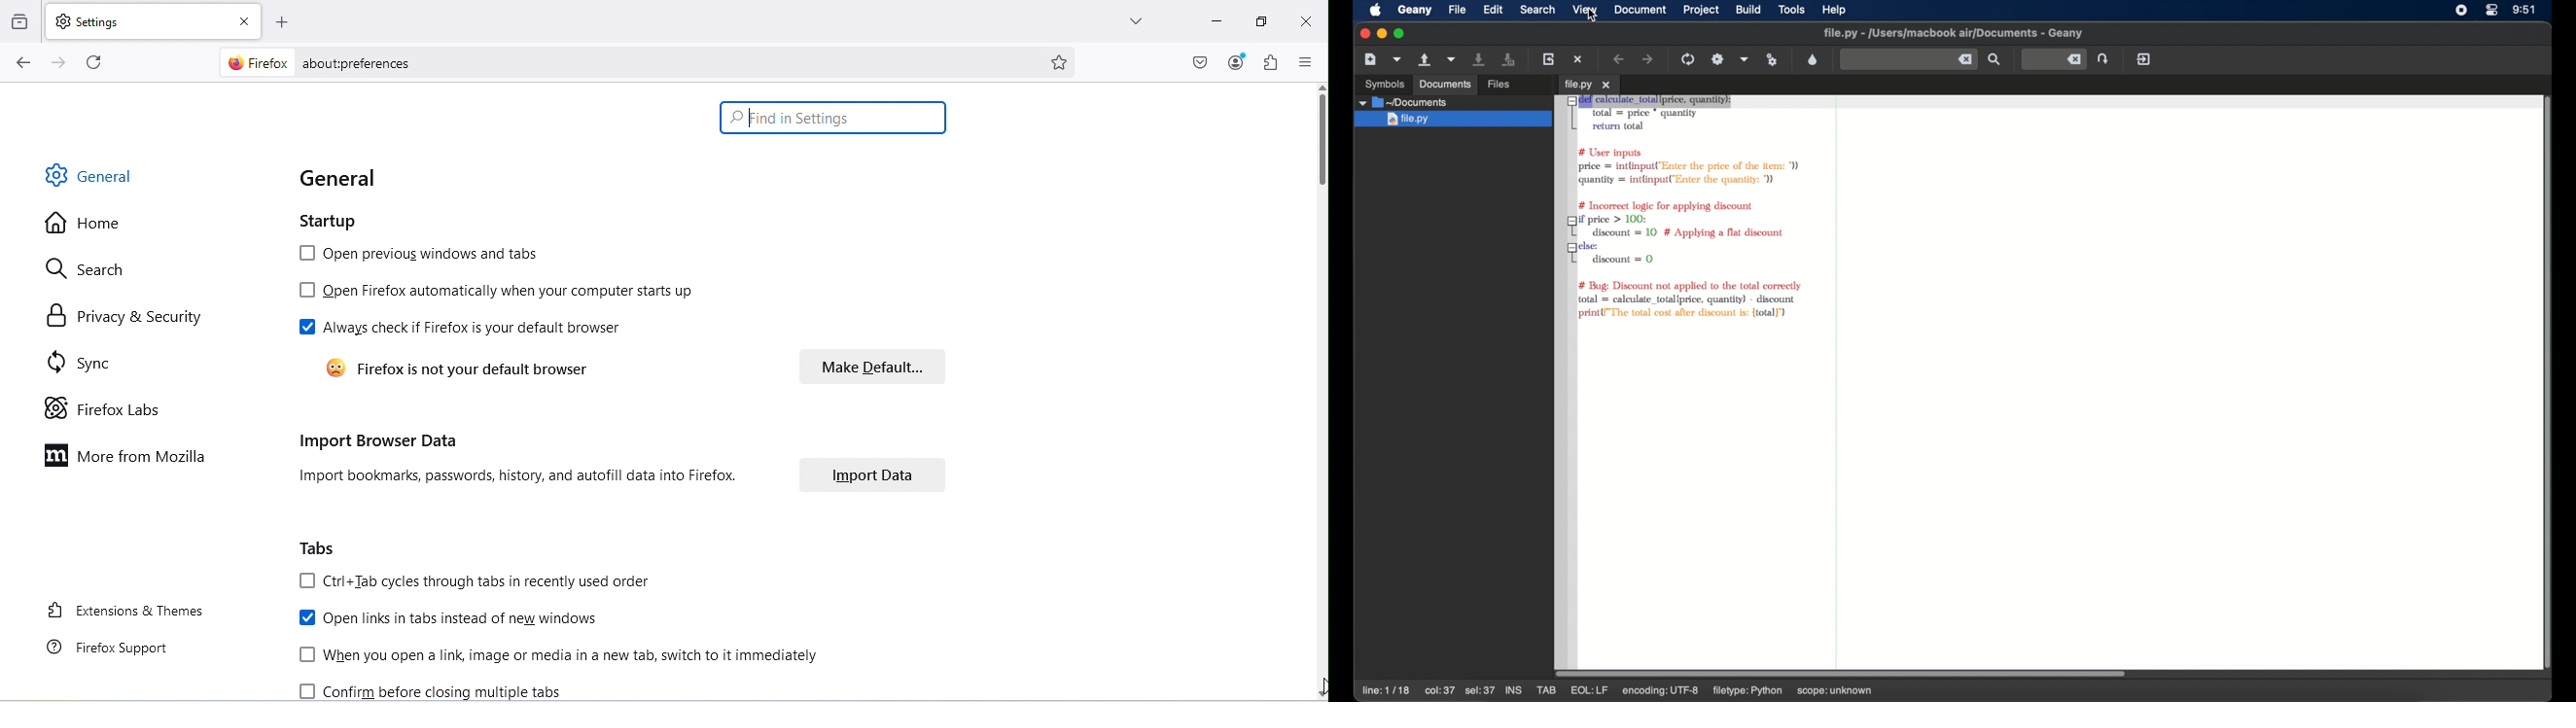  What do you see at coordinates (78, 357) in the screenshot?
I see `Sync` at bounding box center [78, 357].